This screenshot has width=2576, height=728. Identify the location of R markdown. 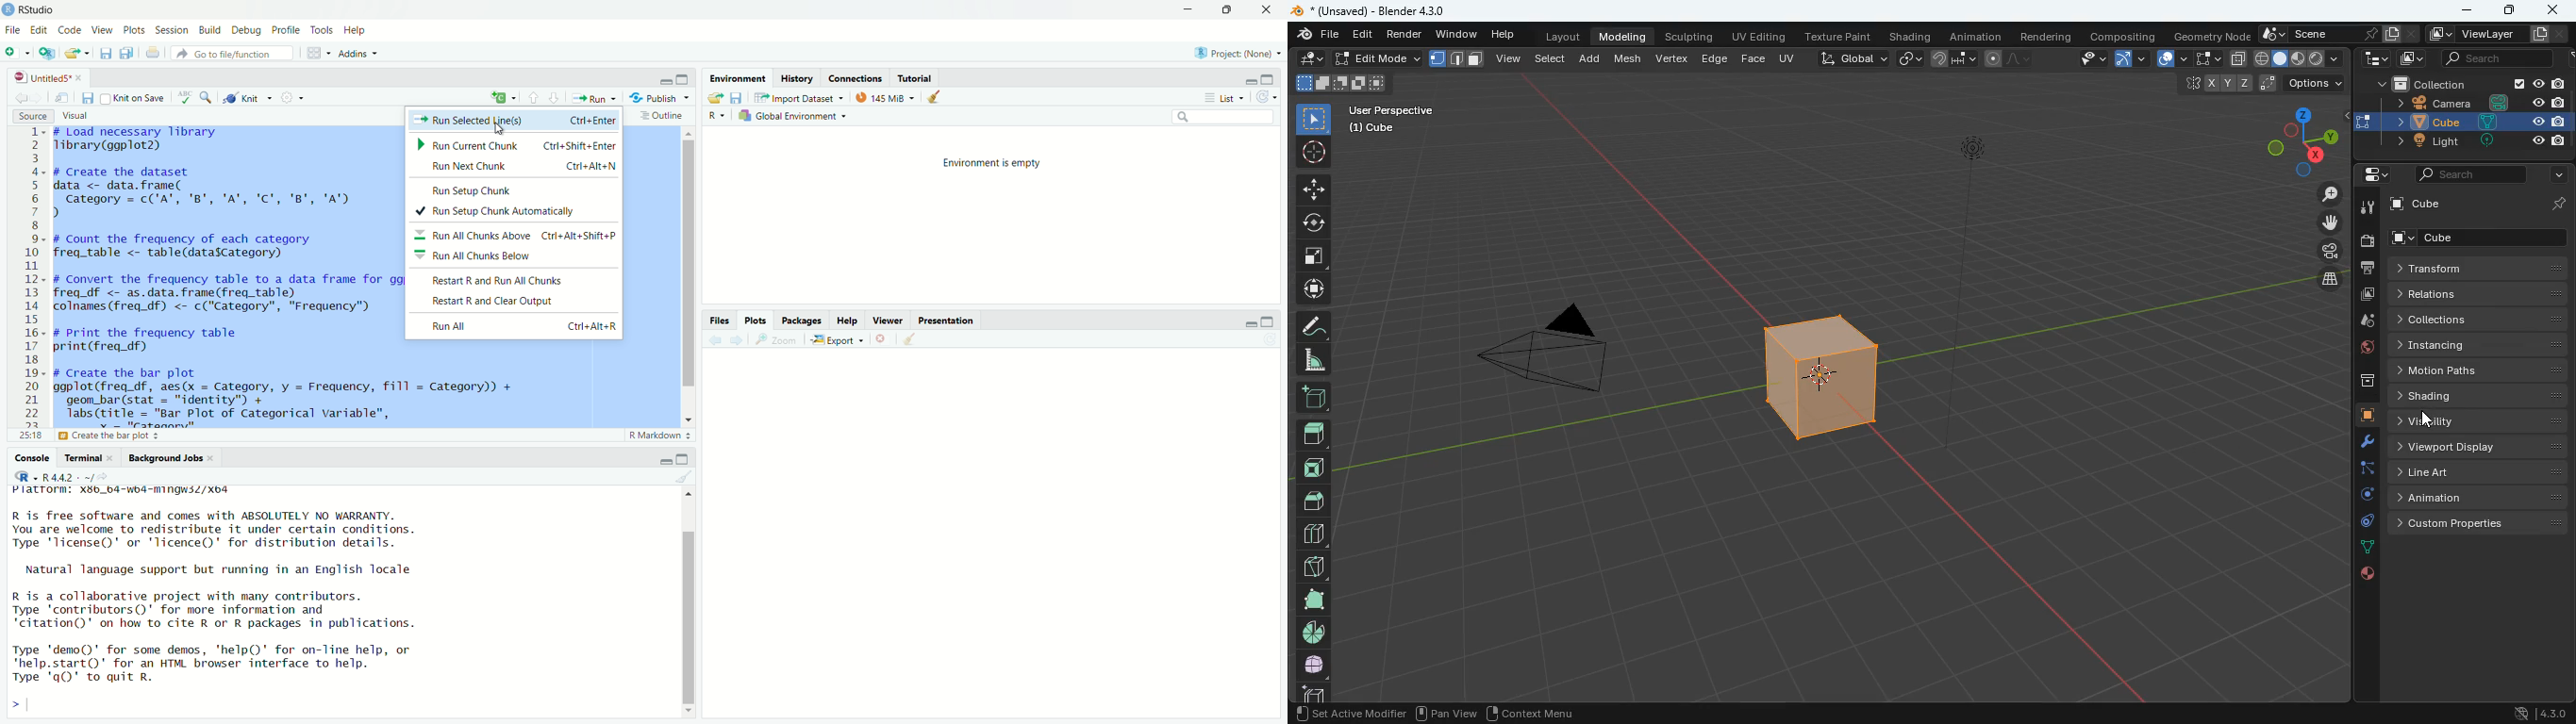
(661, 436).